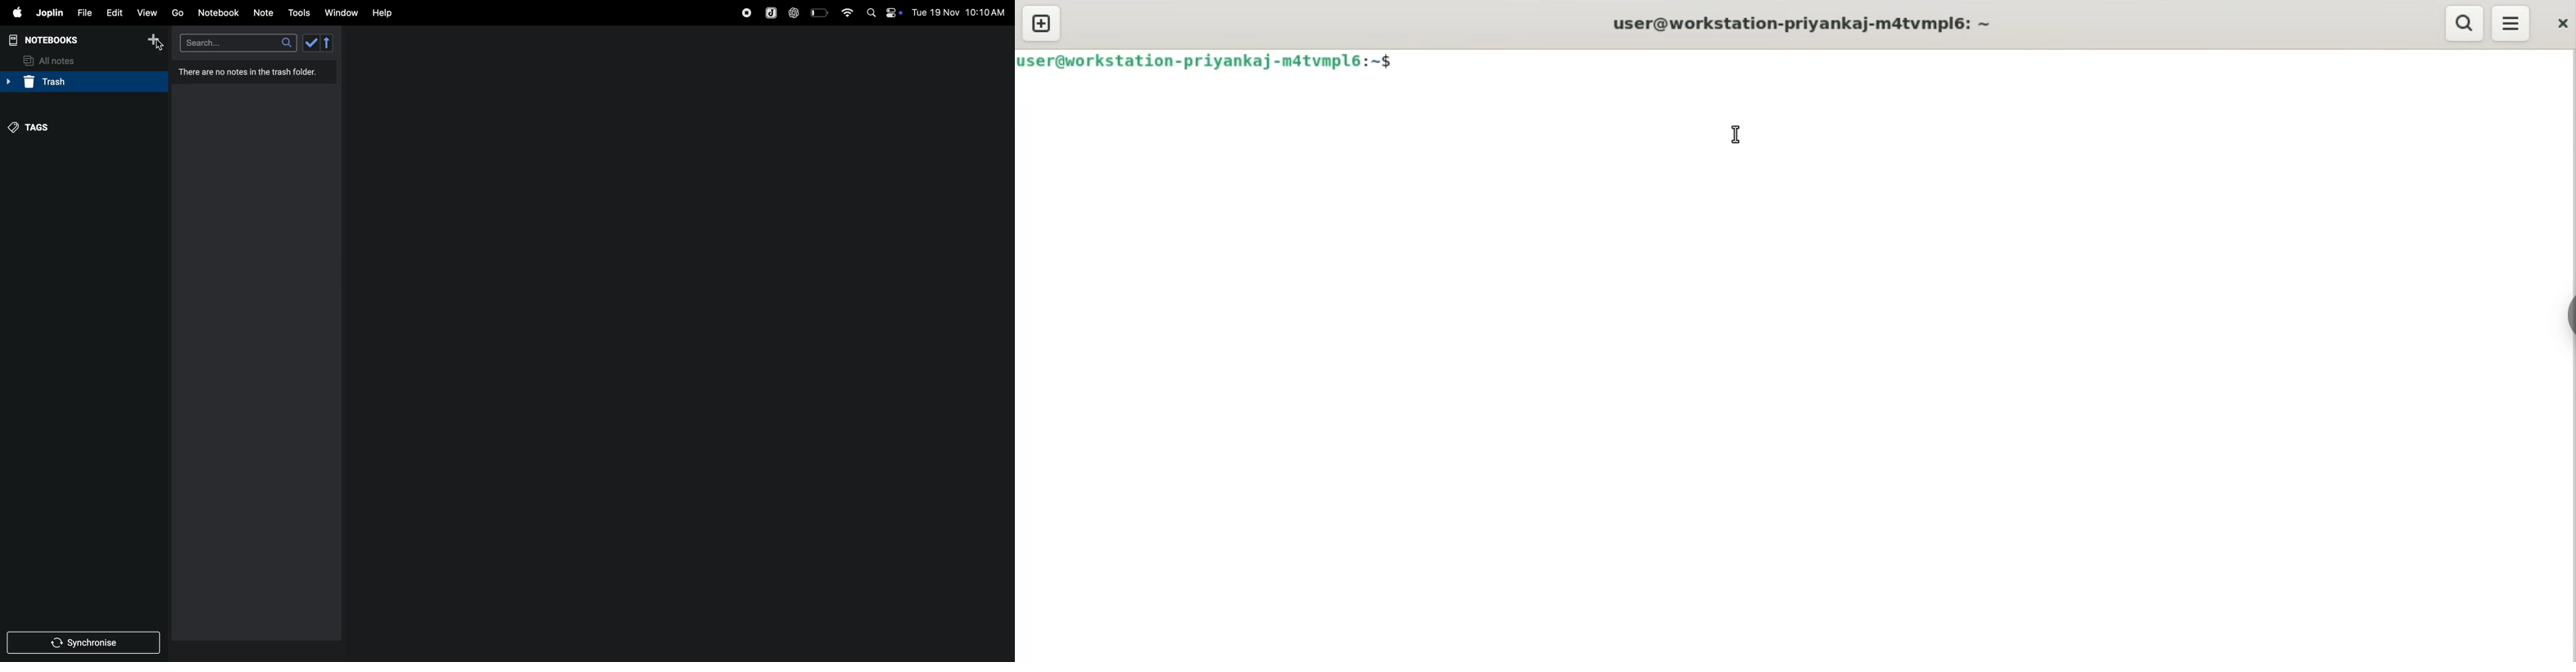  I want to click on apple menu, so click(17, 13).